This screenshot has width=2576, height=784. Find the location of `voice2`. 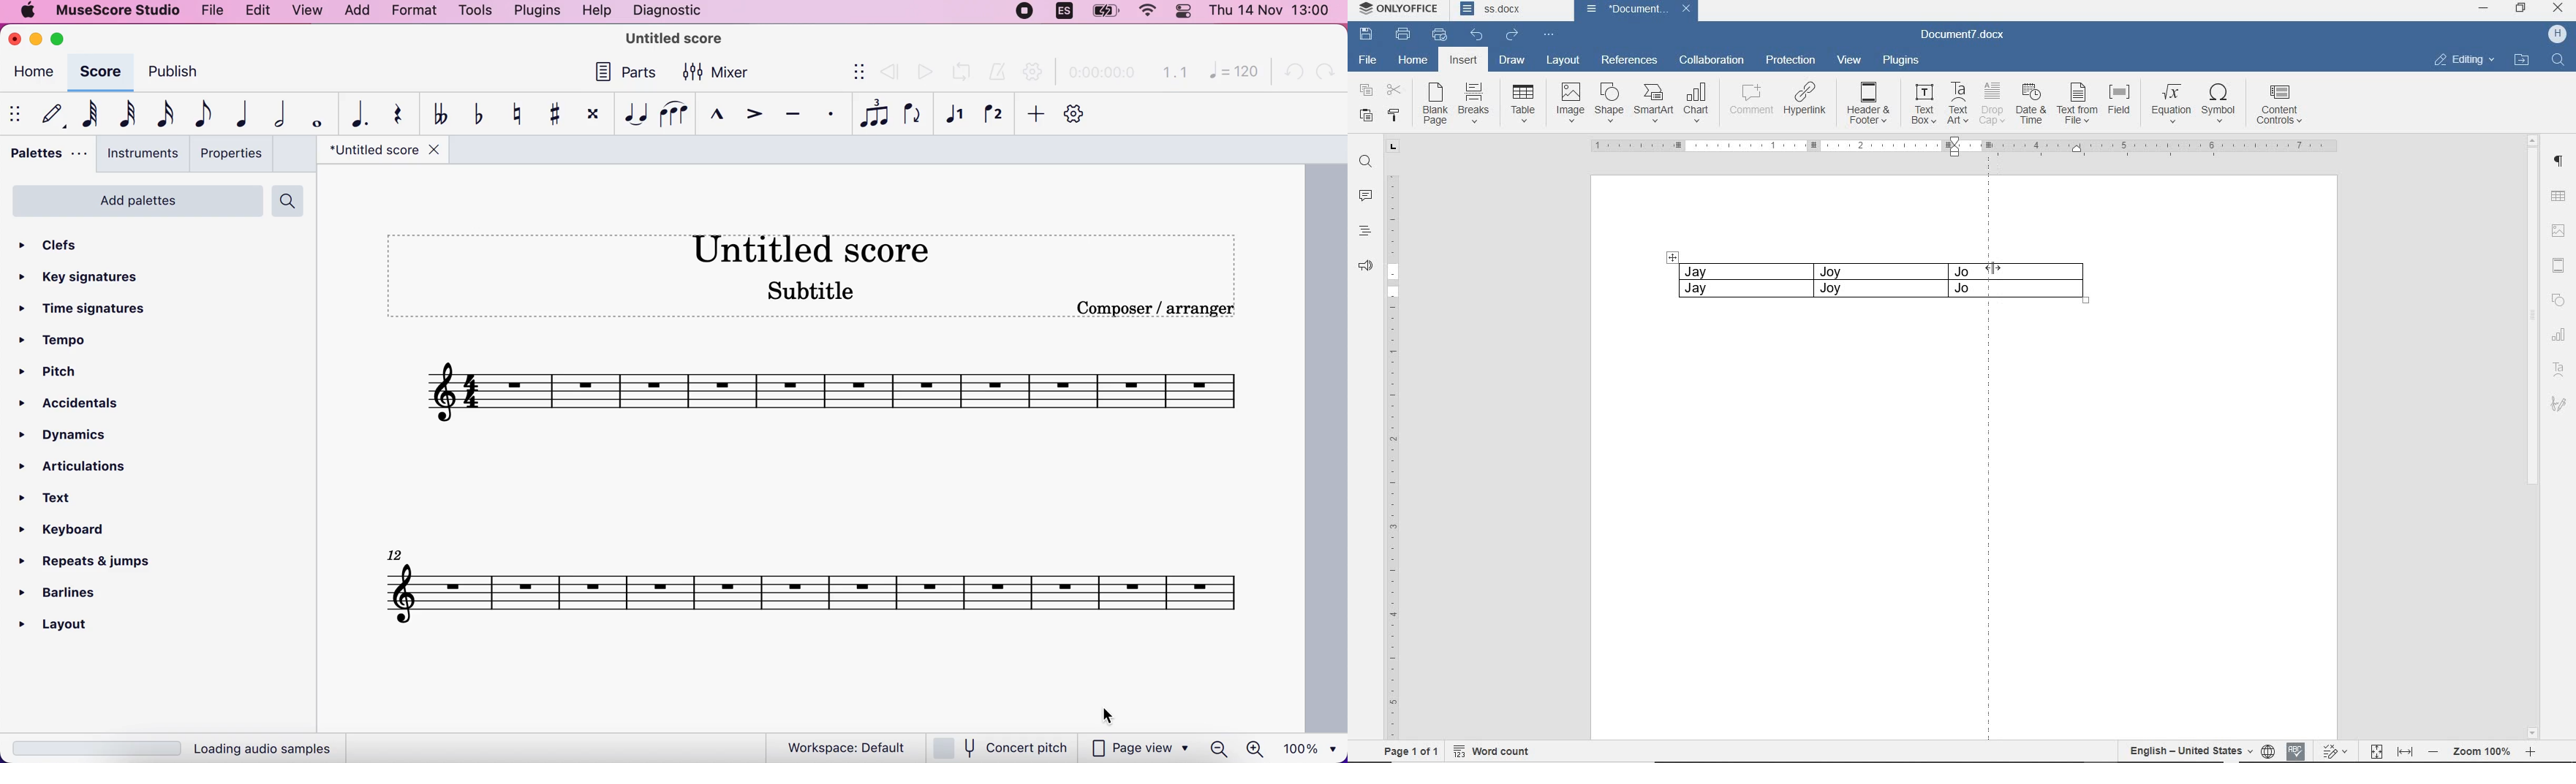

voice2 is located at coordinates (992, 118).